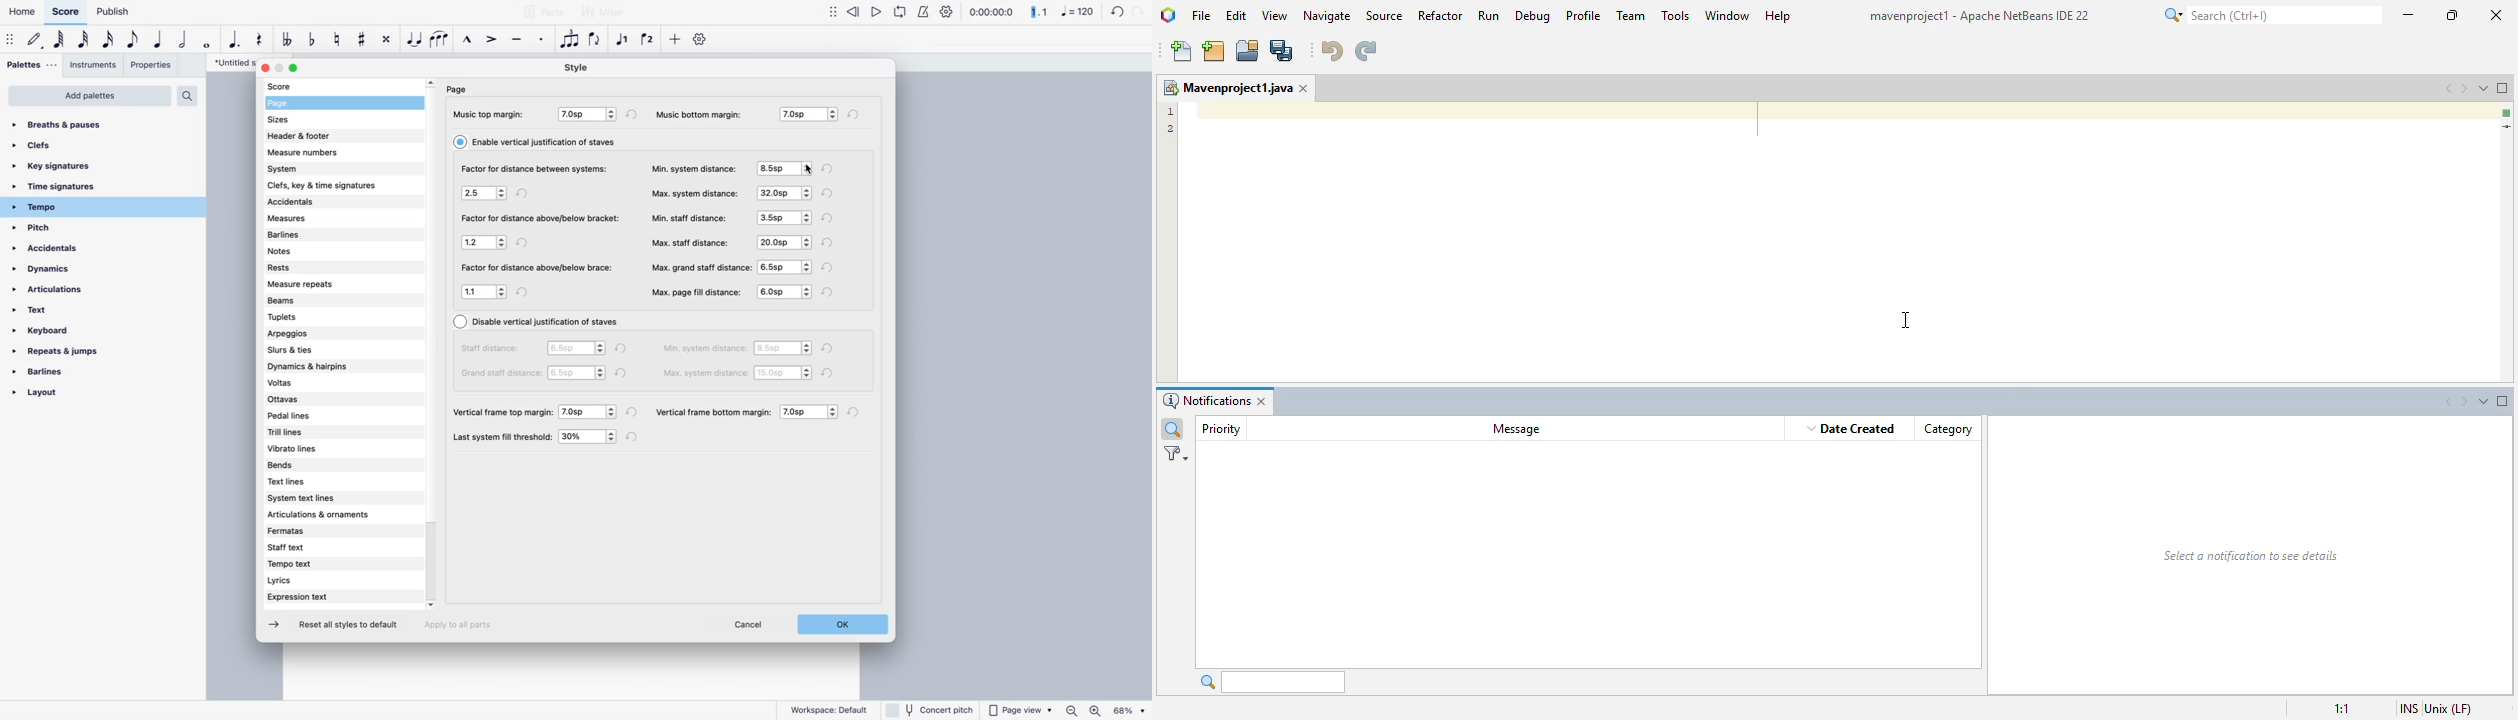 This screenshot has width=2520, height=728. Describe the element at coordinates (388, 41) in the screenshot. I see `toggle double sharp` at that location.